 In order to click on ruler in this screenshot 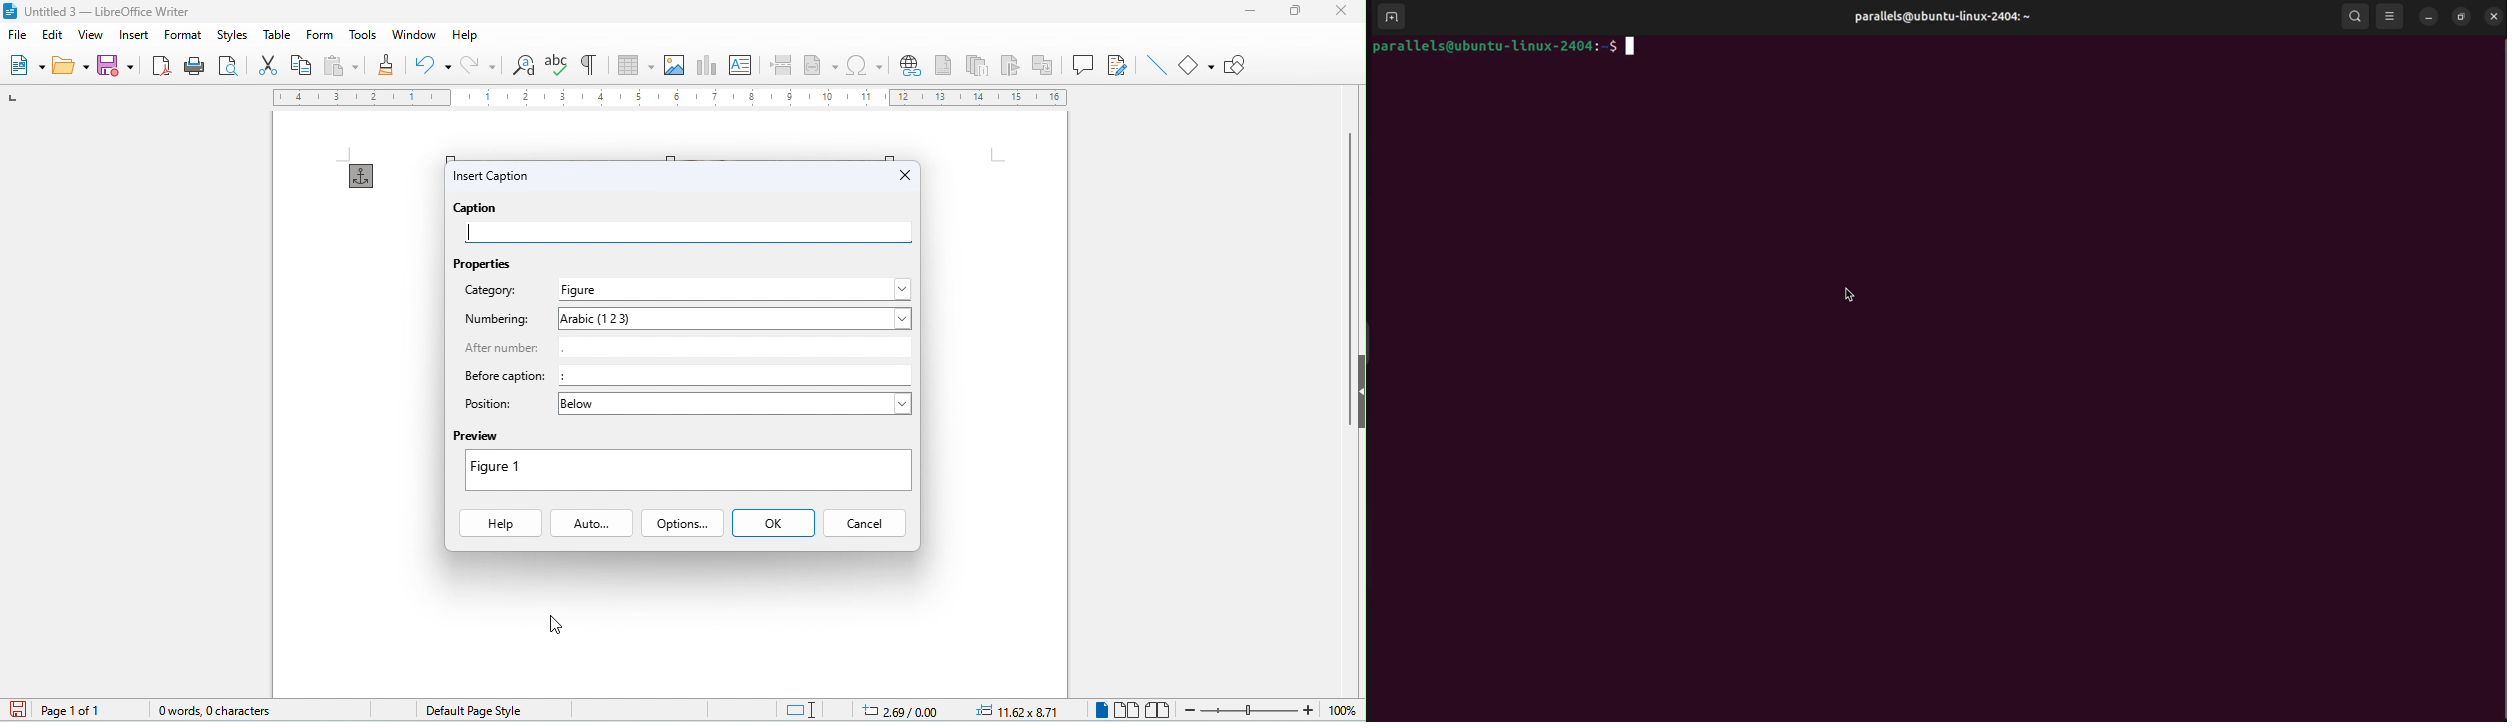, I will do `click(671, 98)`.